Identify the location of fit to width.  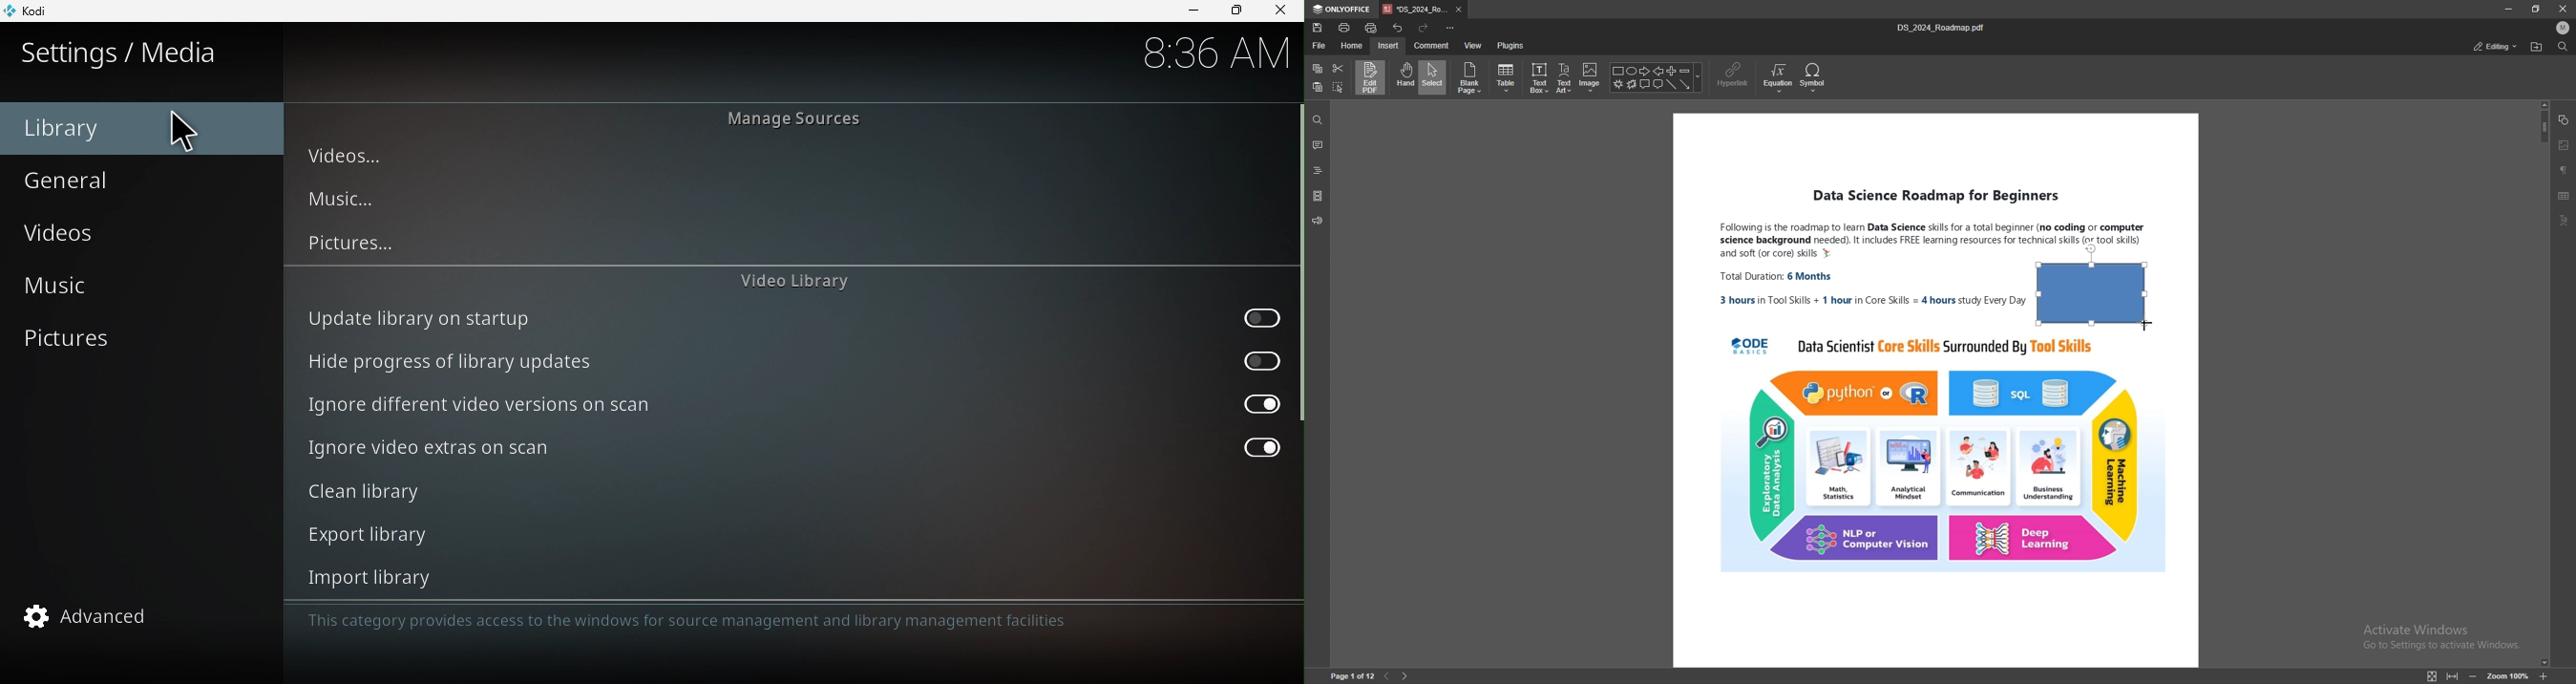
(2454, 679).